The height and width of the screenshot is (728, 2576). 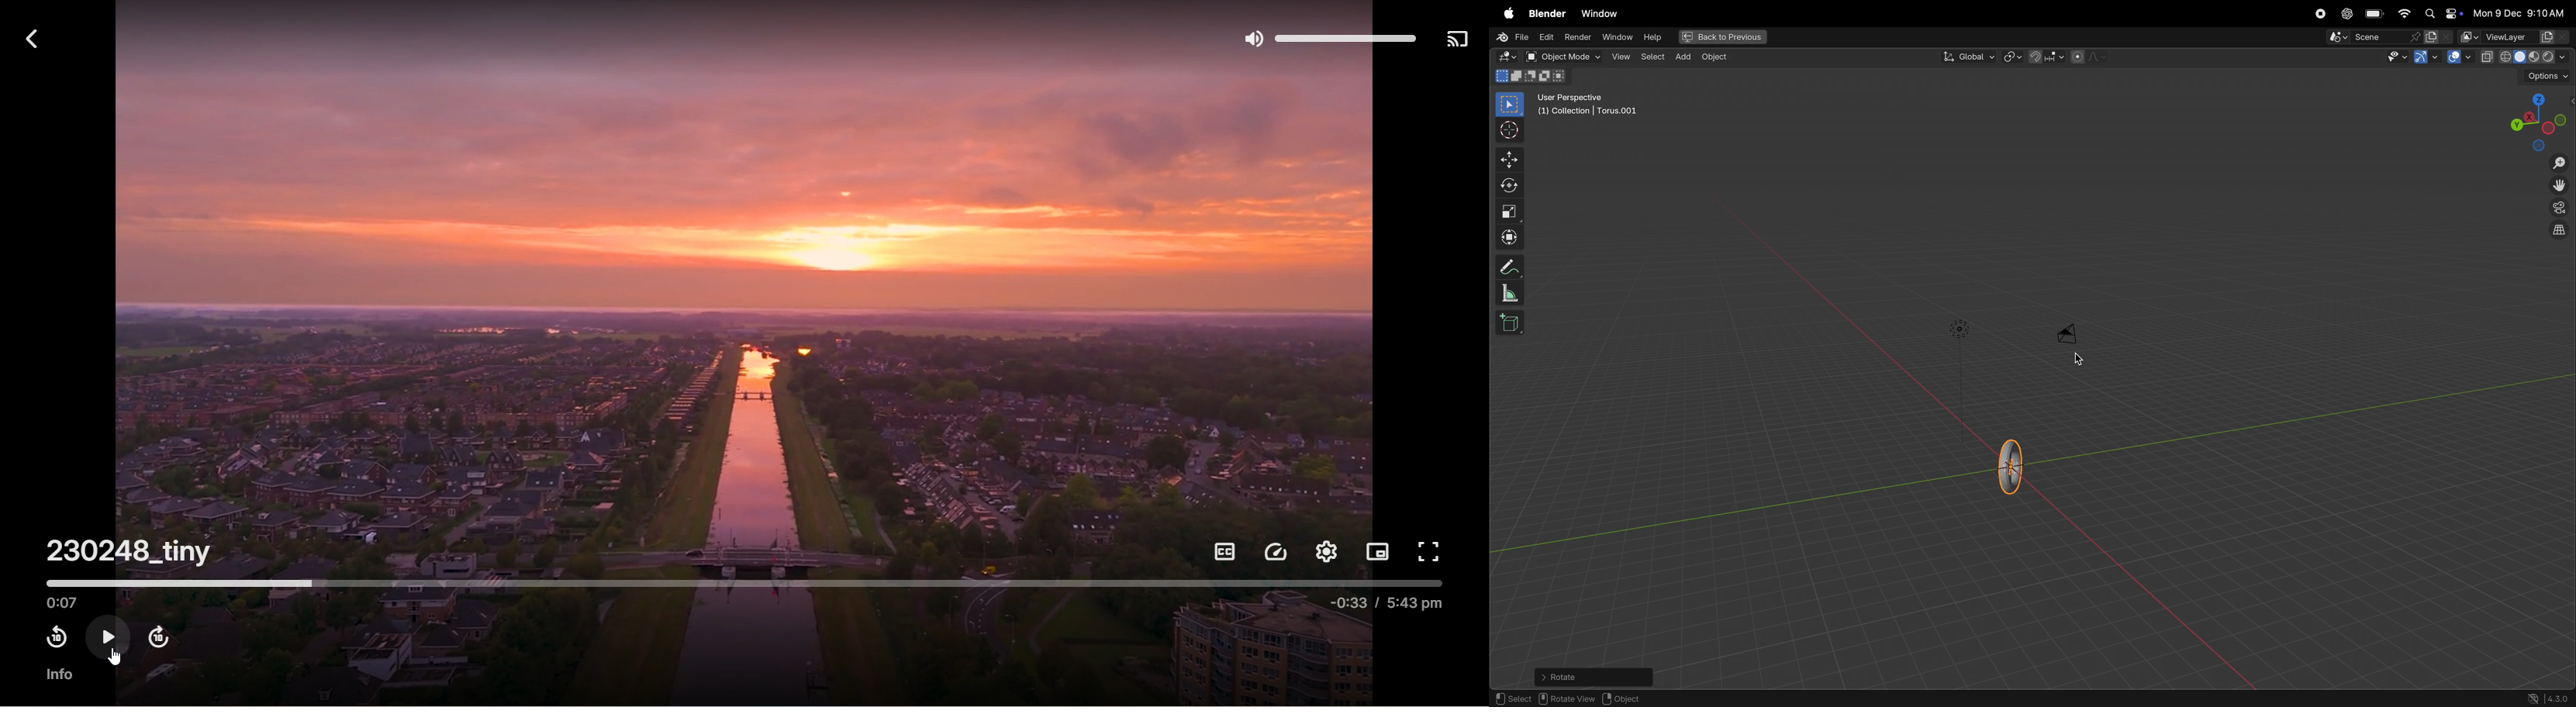 What do you see at coordinates (1513, 78) in the screenshot?
I see `rotation` at bounding box center [1513, 78].